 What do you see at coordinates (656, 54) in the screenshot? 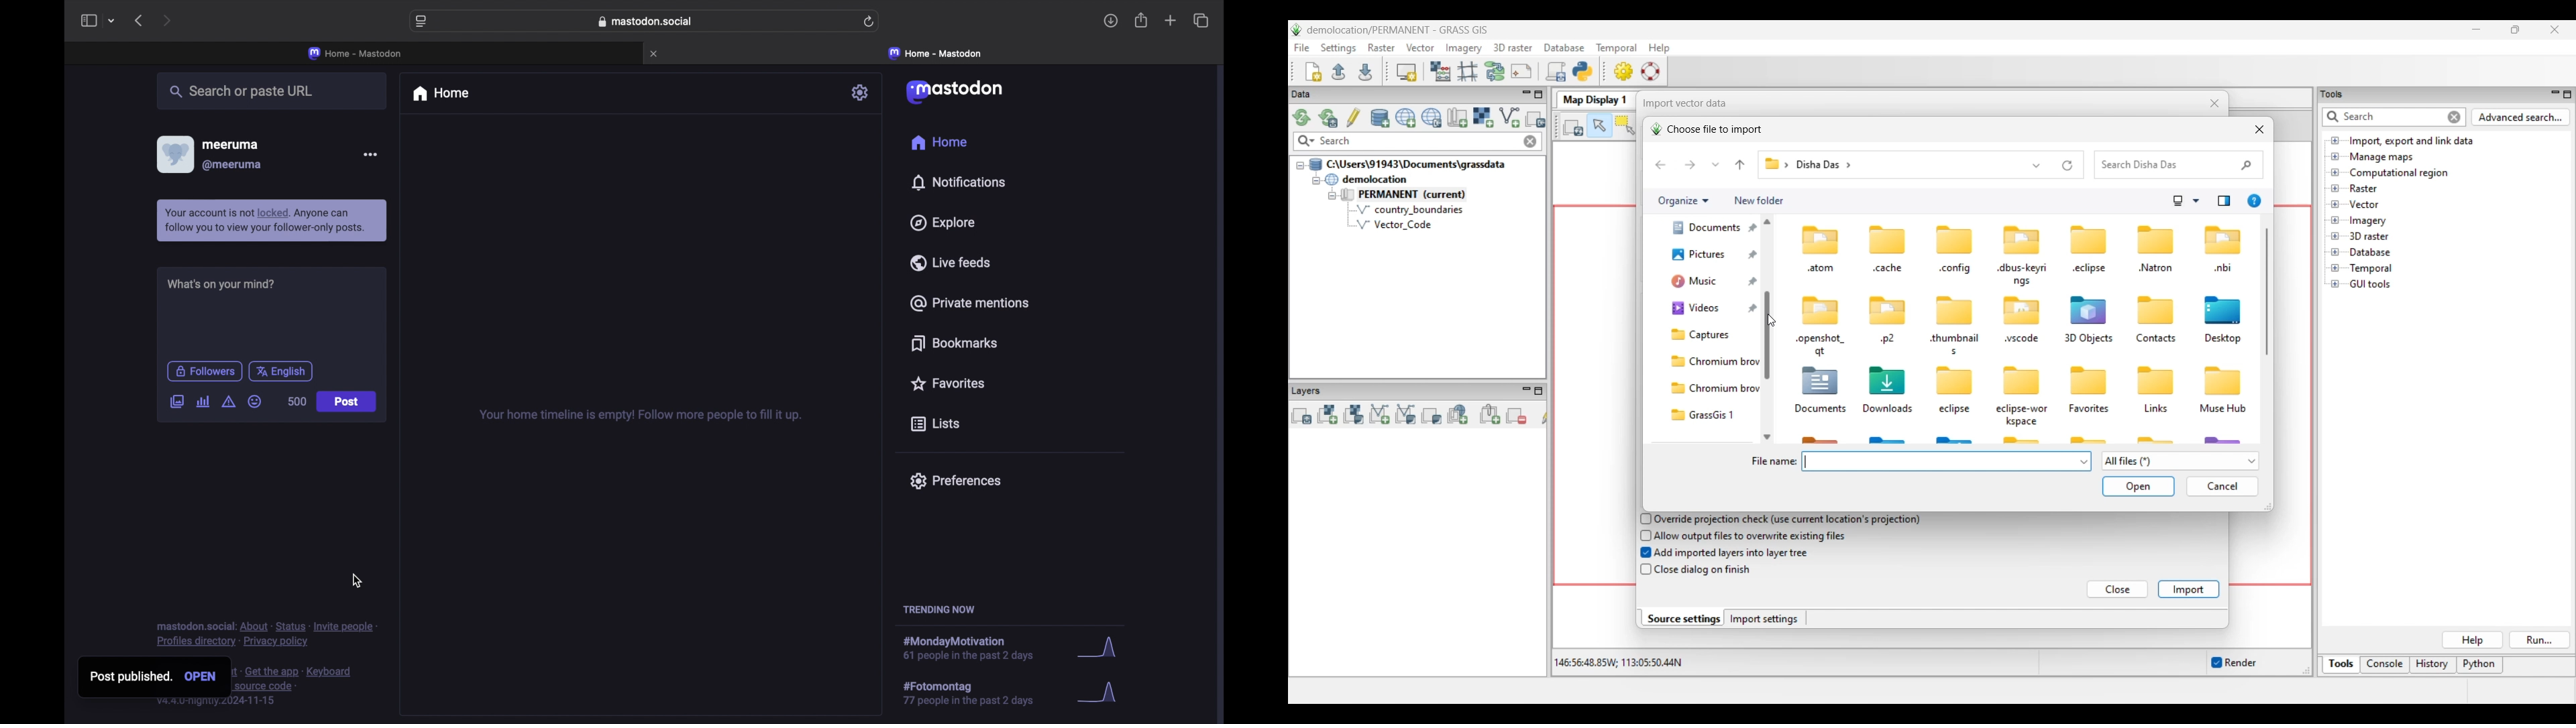
I see `close` at bounding box center [656, 54].